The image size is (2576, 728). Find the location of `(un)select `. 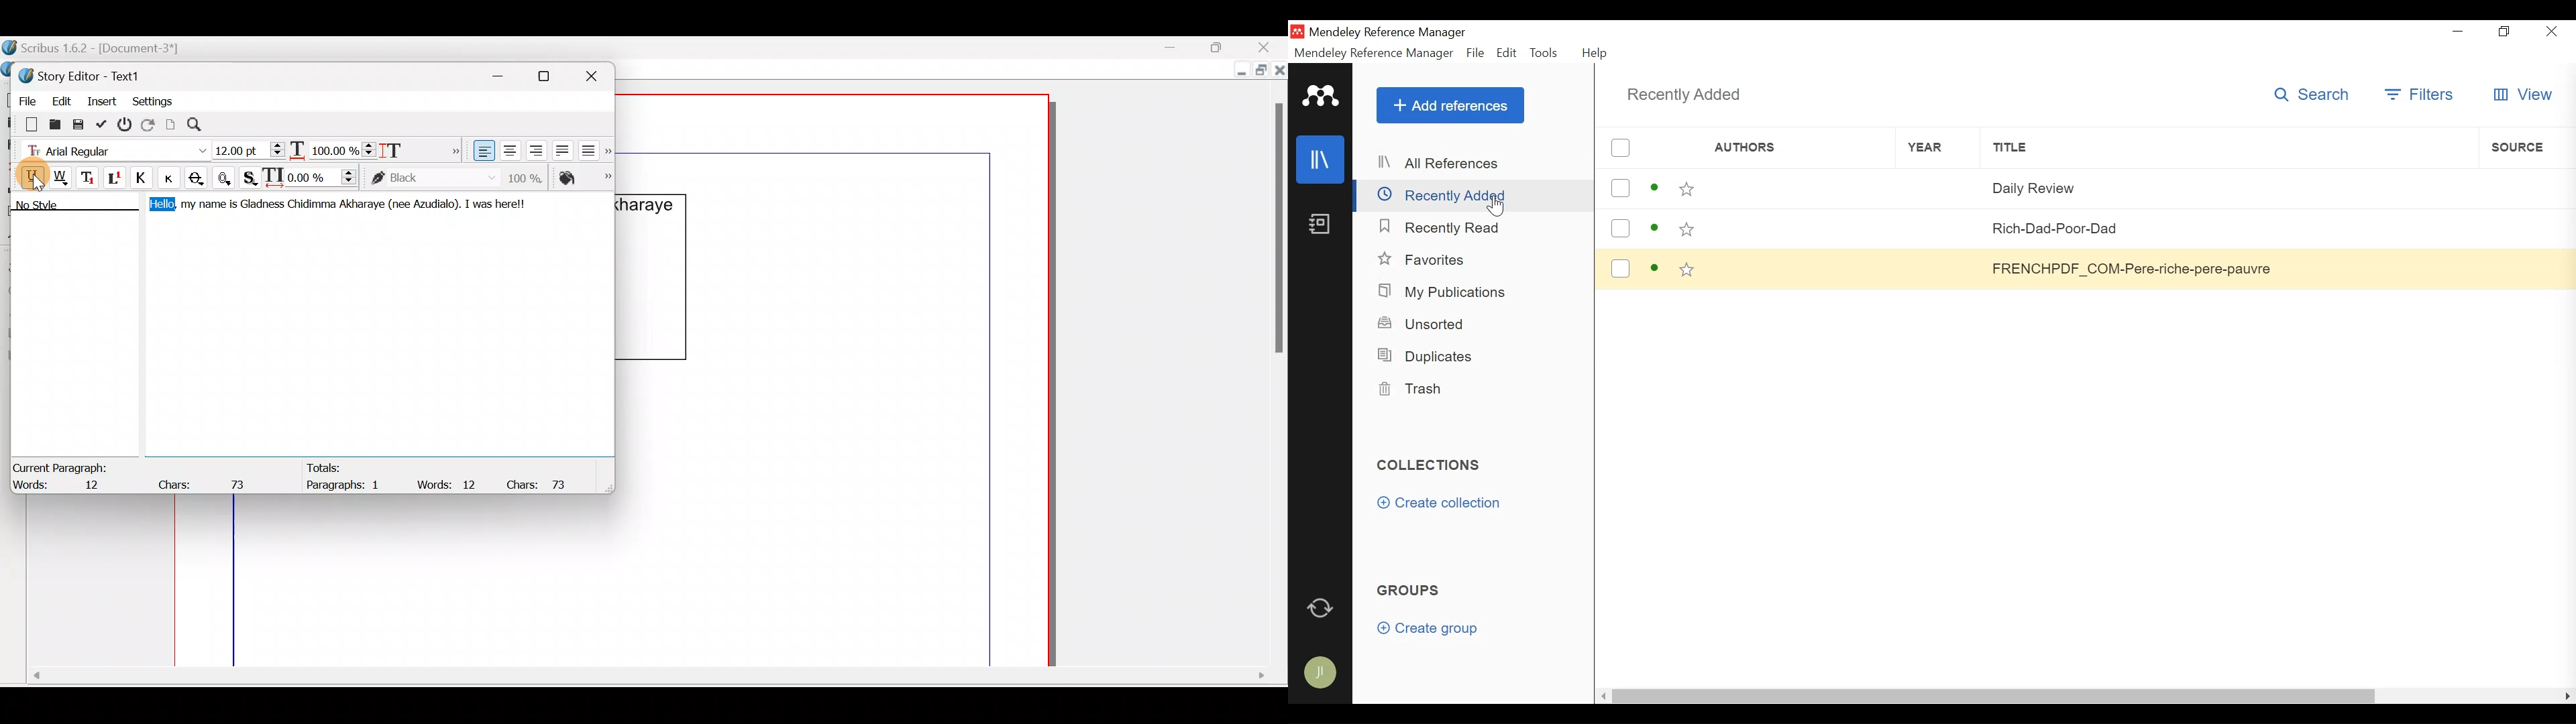

(un)select  is located at coordinates (1621, 229).